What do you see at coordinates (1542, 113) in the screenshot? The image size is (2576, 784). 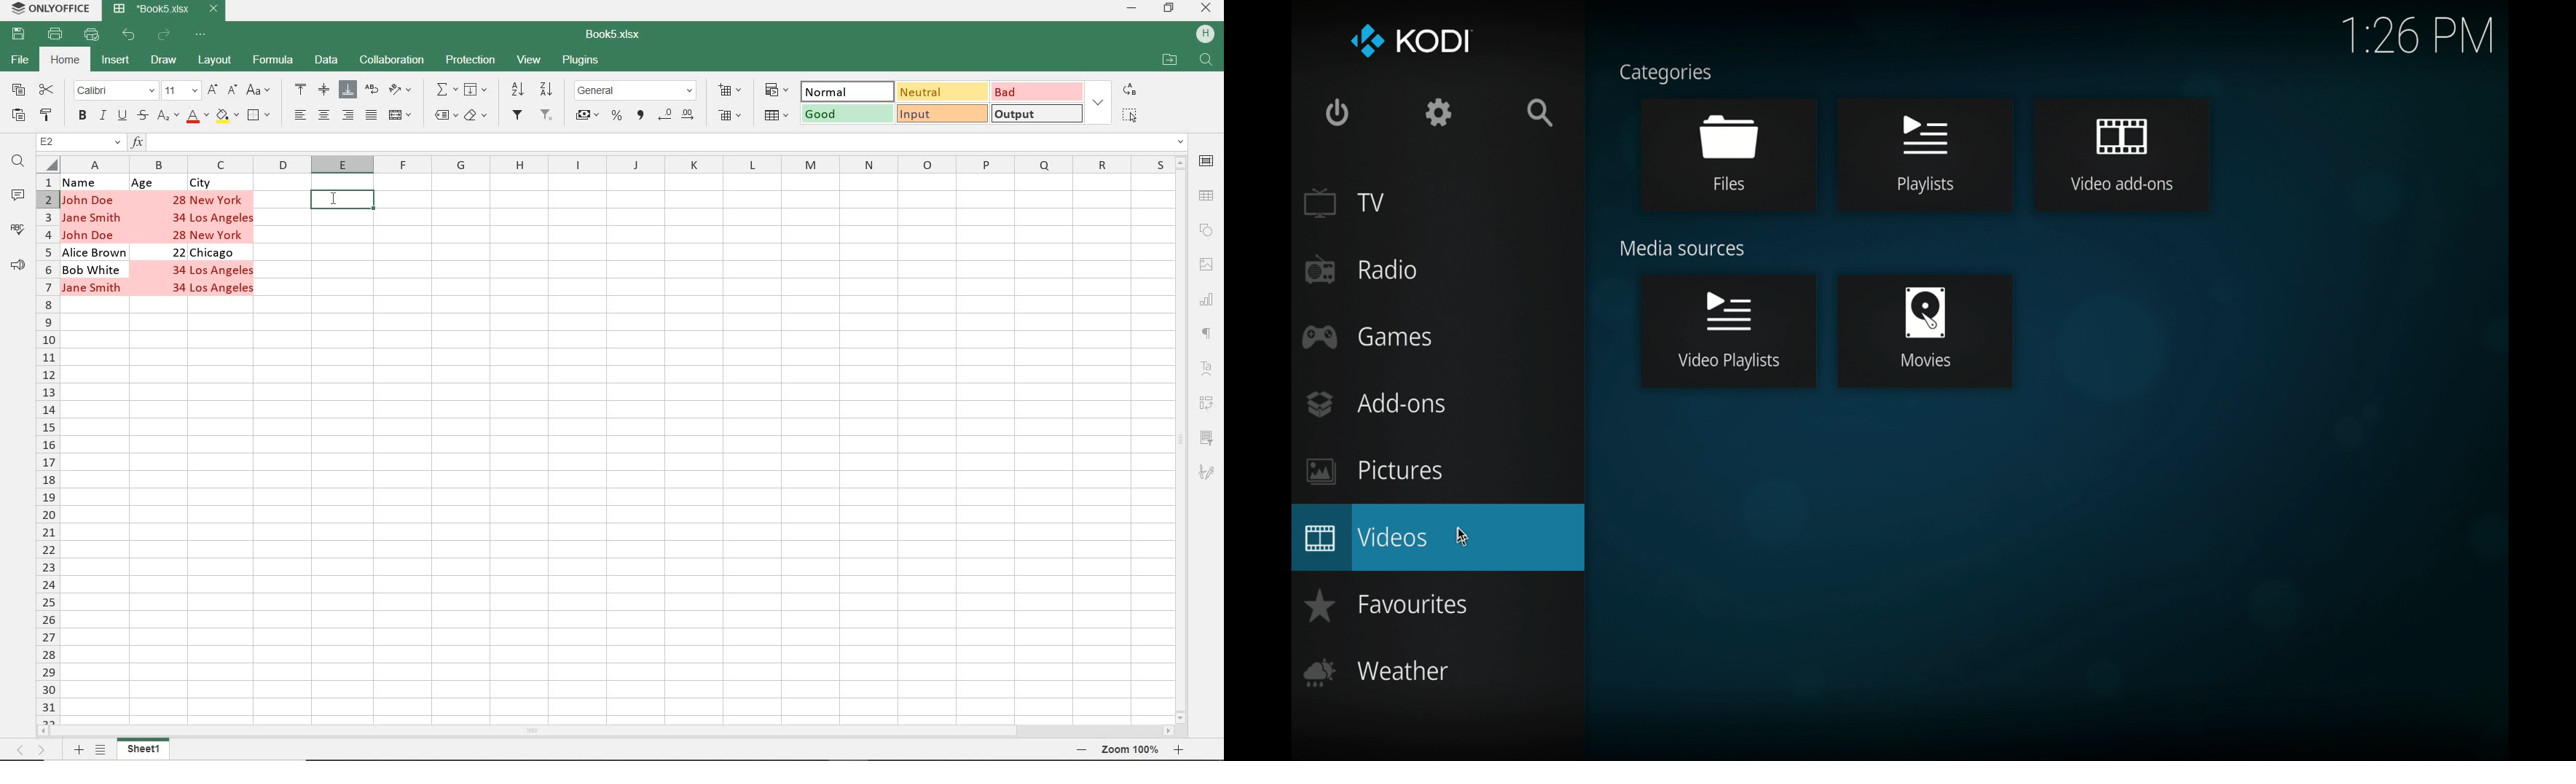 I see `search` at bounding box center [1542, 113].